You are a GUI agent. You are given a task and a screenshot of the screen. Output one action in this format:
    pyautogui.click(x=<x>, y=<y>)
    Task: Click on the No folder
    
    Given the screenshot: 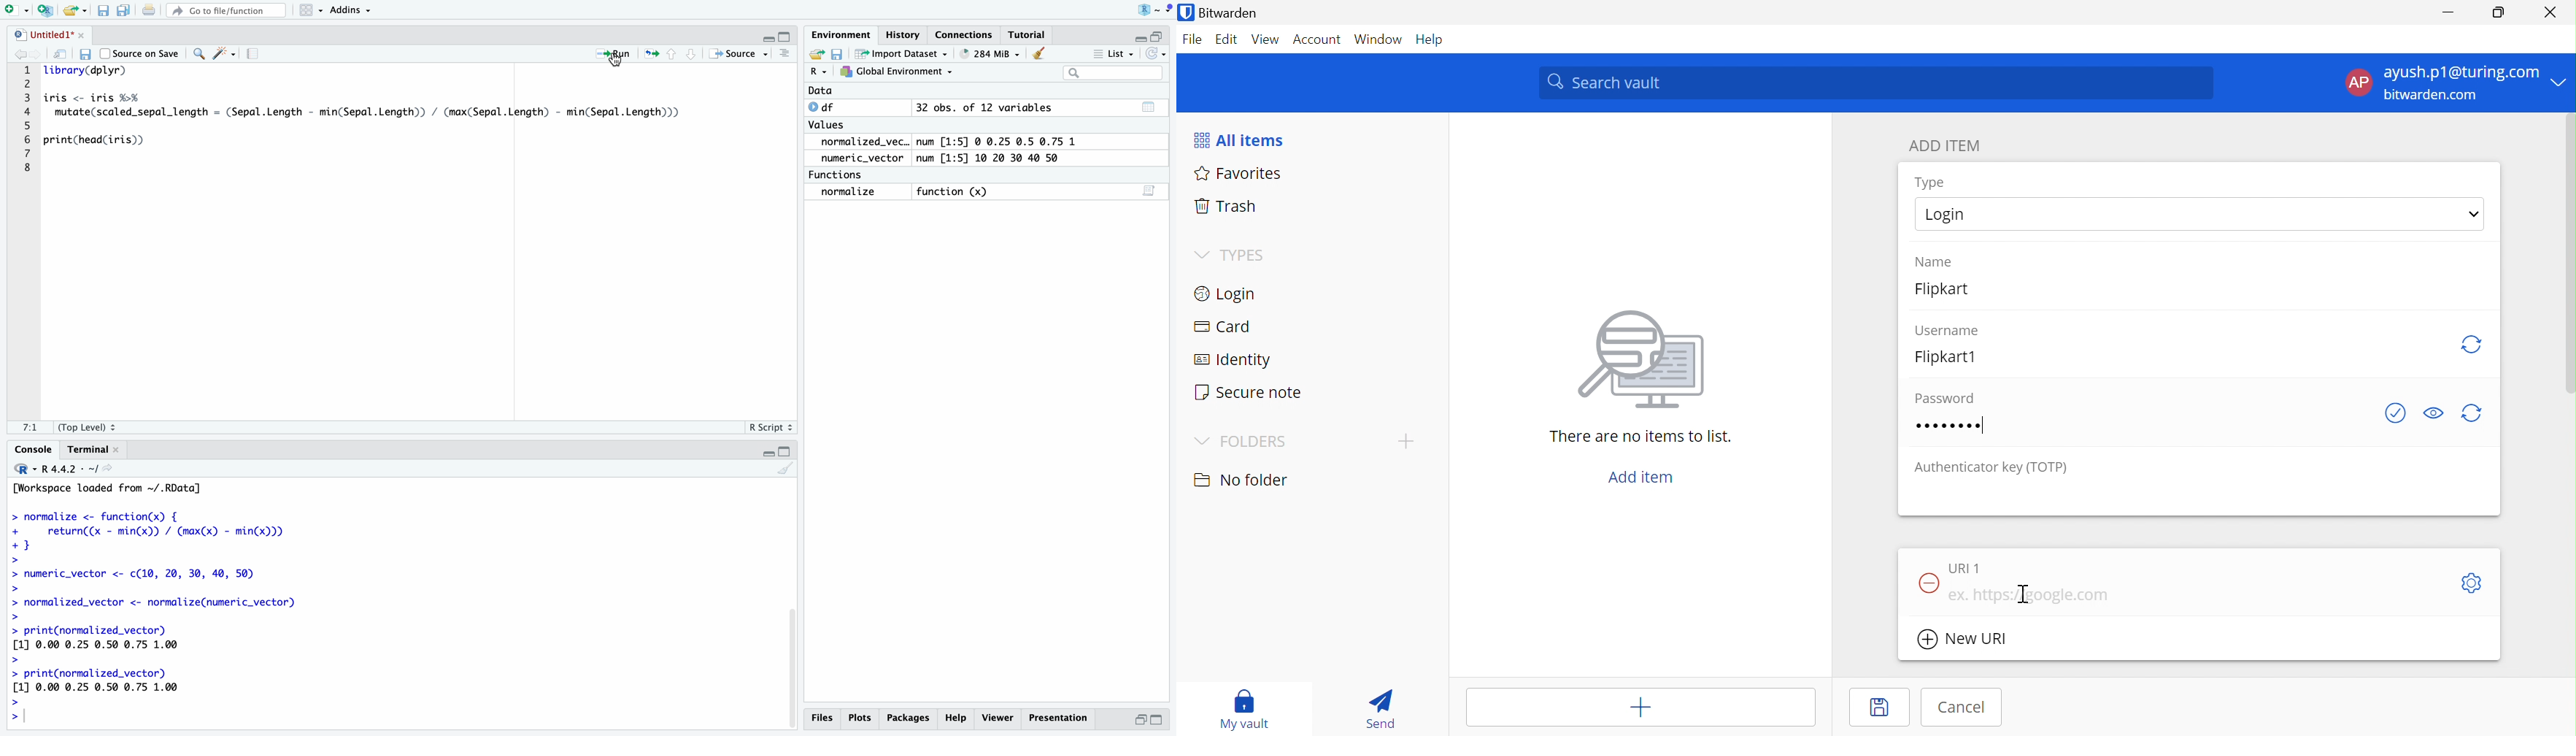 What is the action you would take?
    pyautogui.click(x=1243, y=480)
    